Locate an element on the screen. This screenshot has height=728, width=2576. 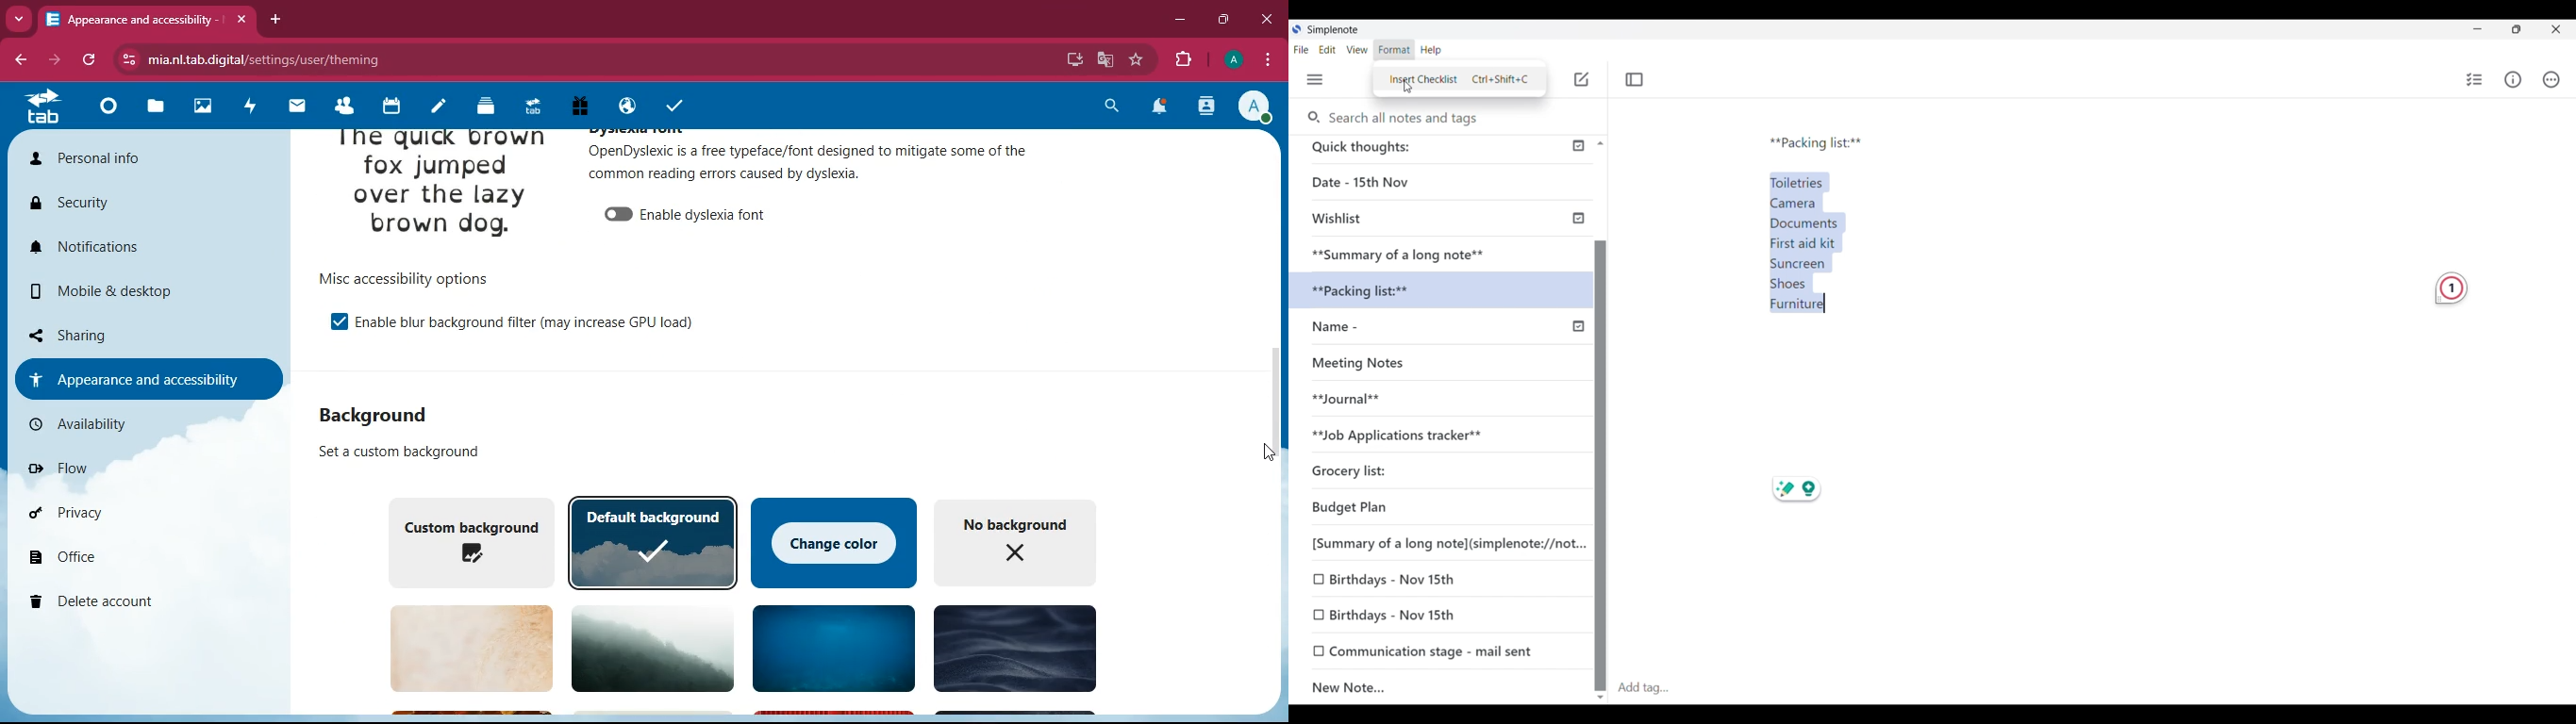
activity is located at coordinates (1207, 107).